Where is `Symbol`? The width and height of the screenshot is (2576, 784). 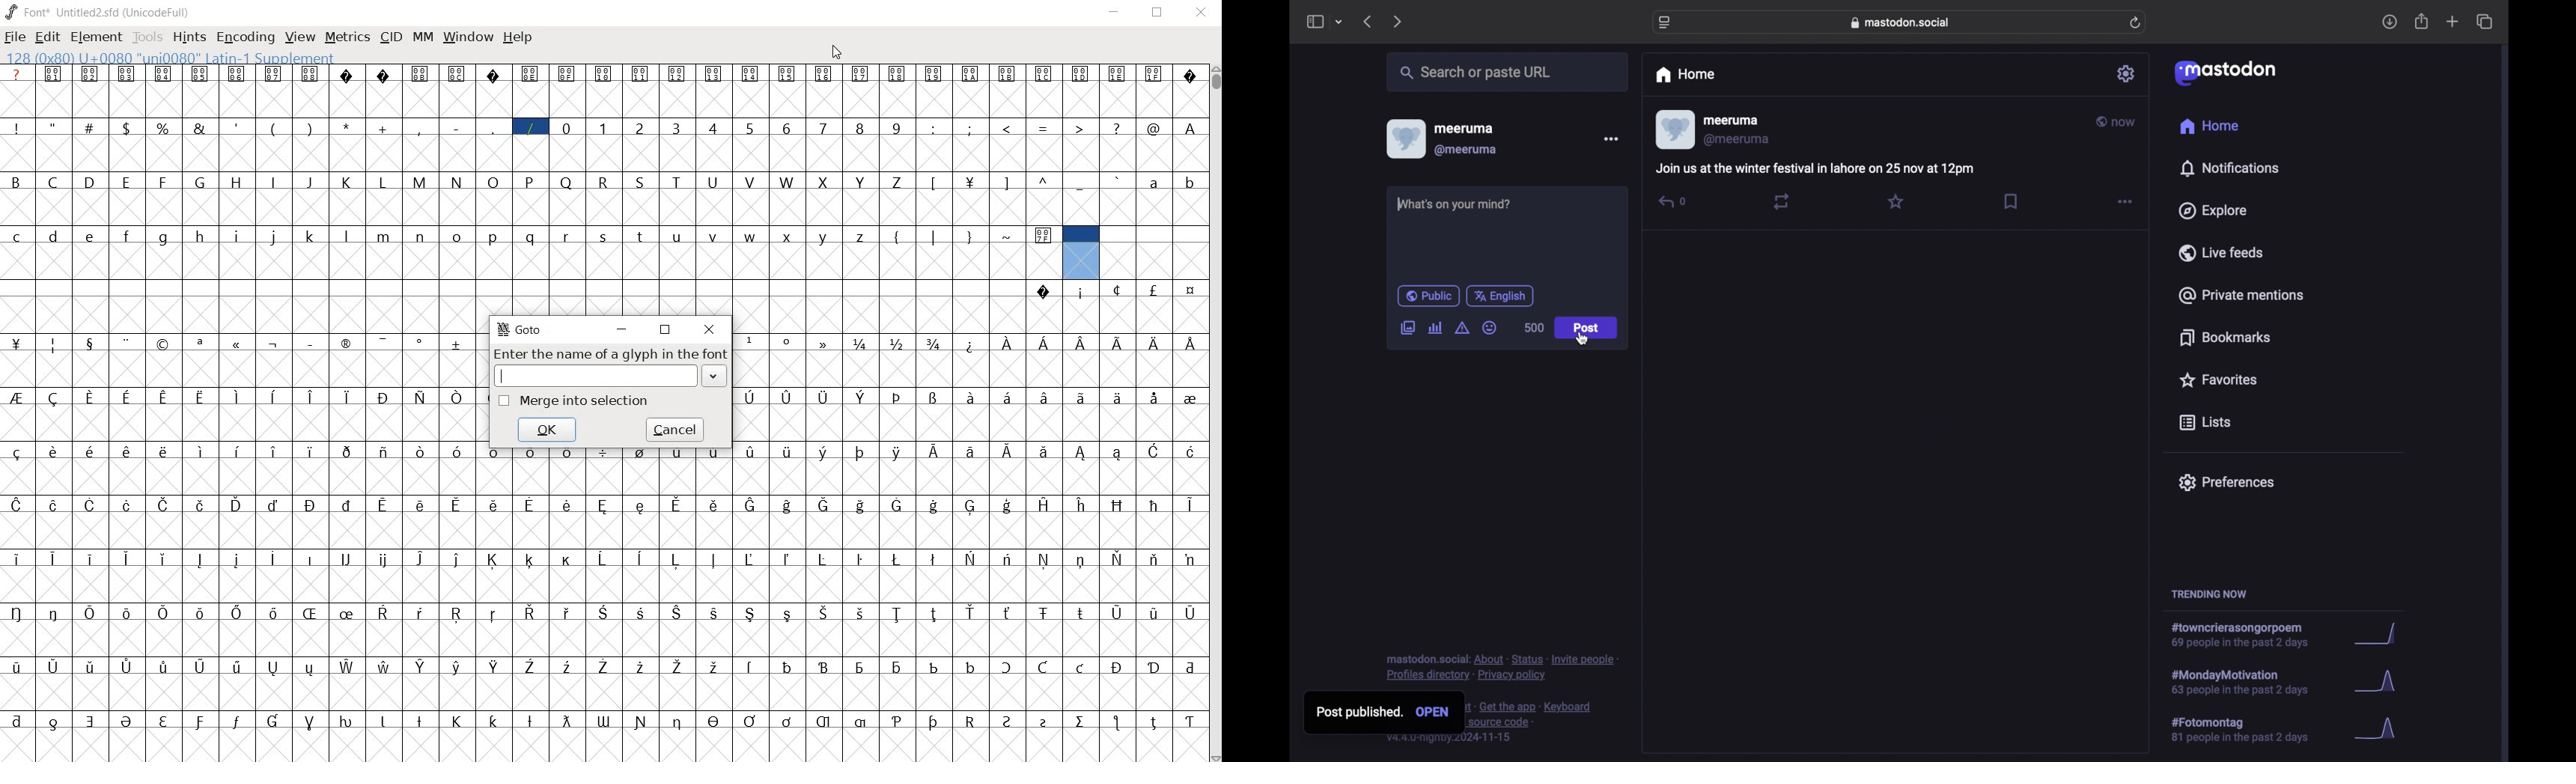 Symbol is located at coordinates (642, 665).